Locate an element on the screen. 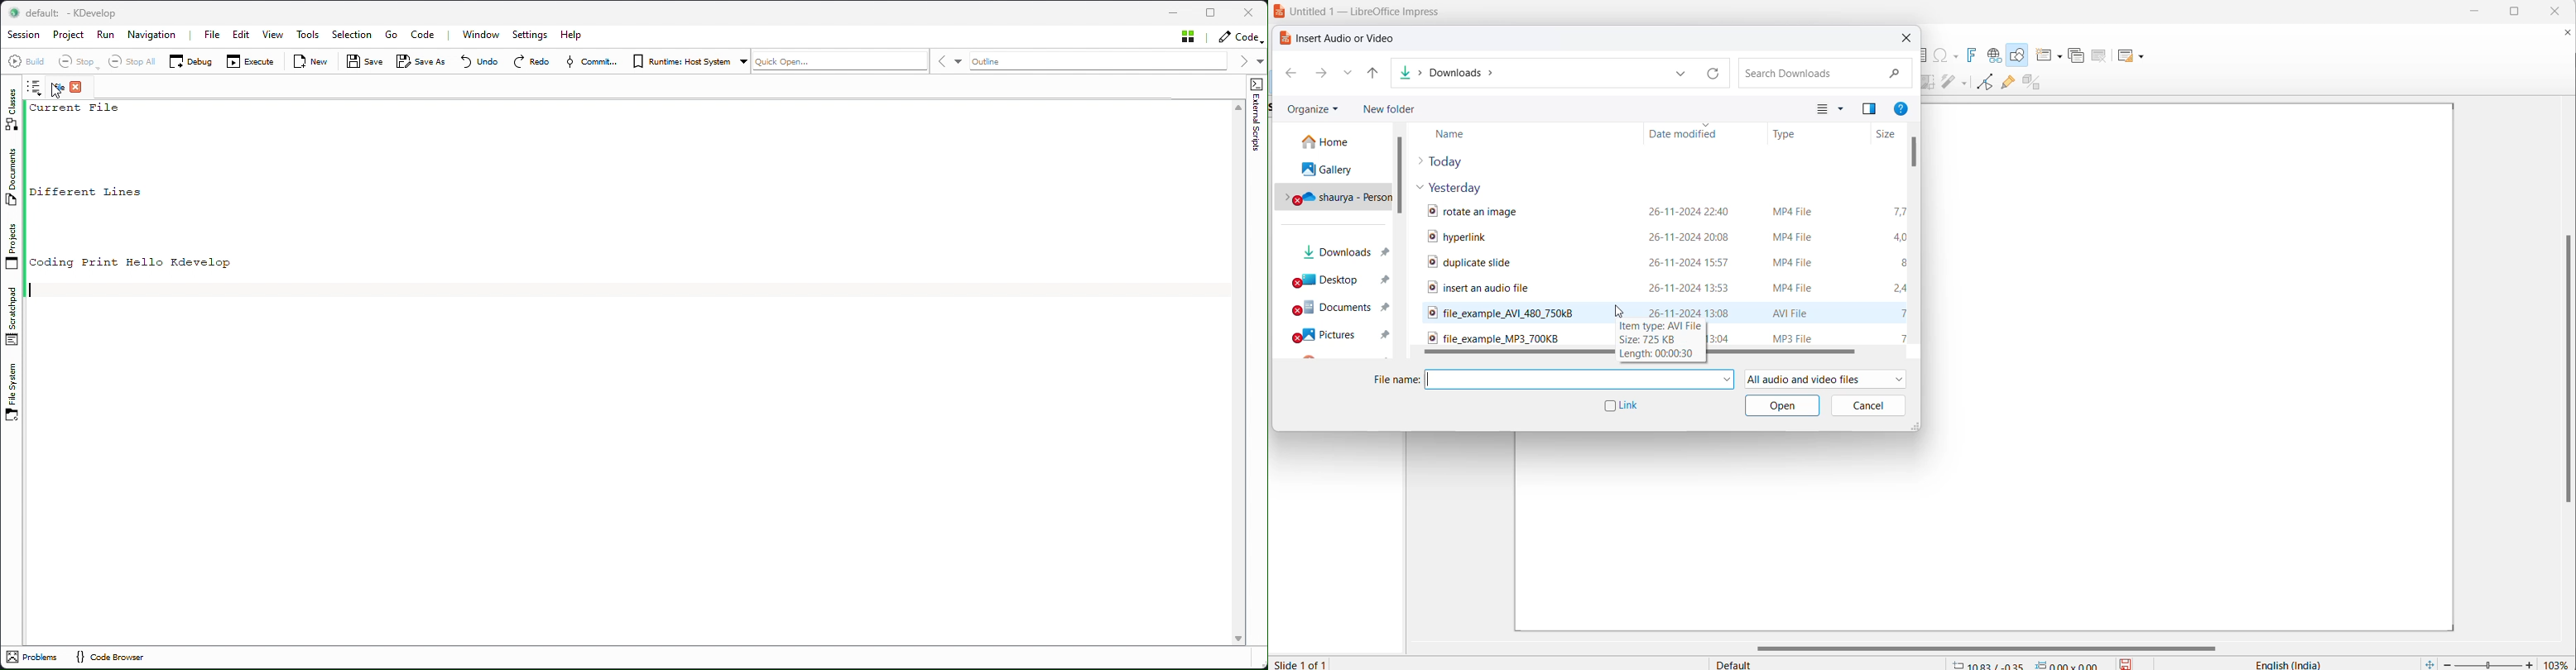 The width and height of the screenshot is (2576, 672). horizontal scroll bar is located at coordinates (1499, 352).